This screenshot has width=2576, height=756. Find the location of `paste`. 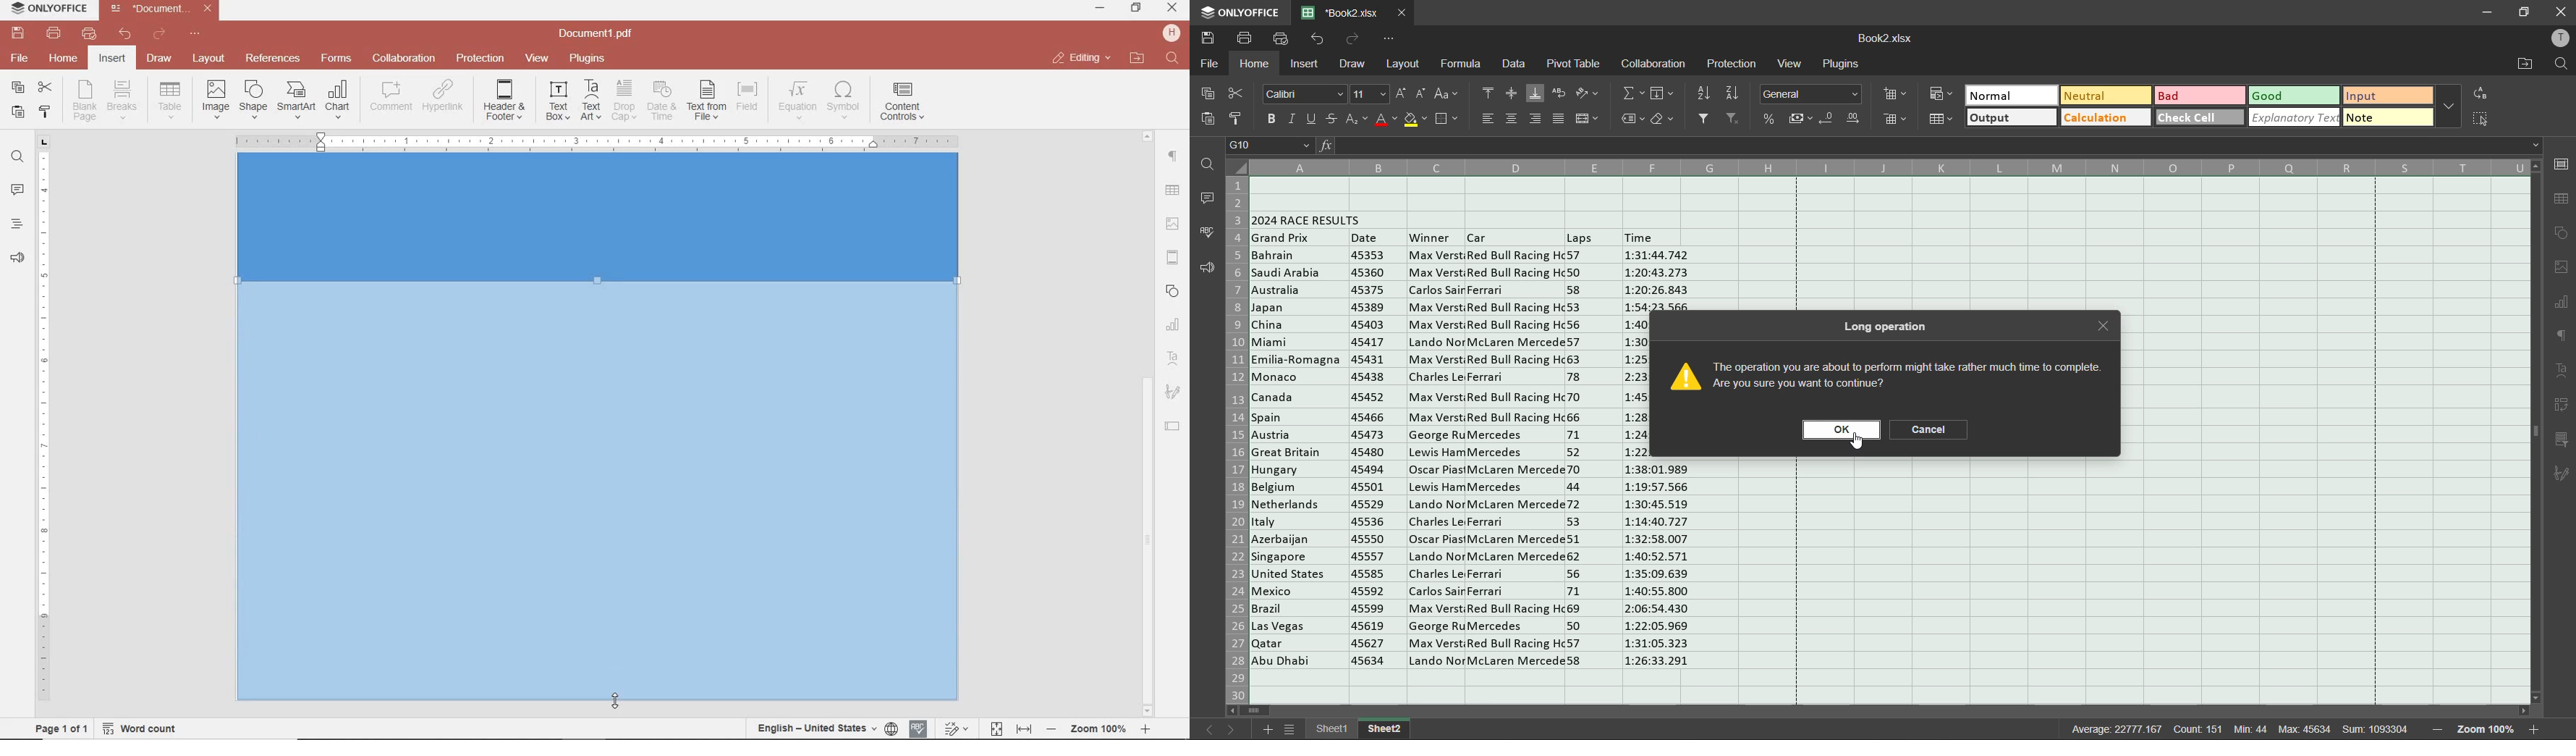

paste is located at coordinates (16, 111).